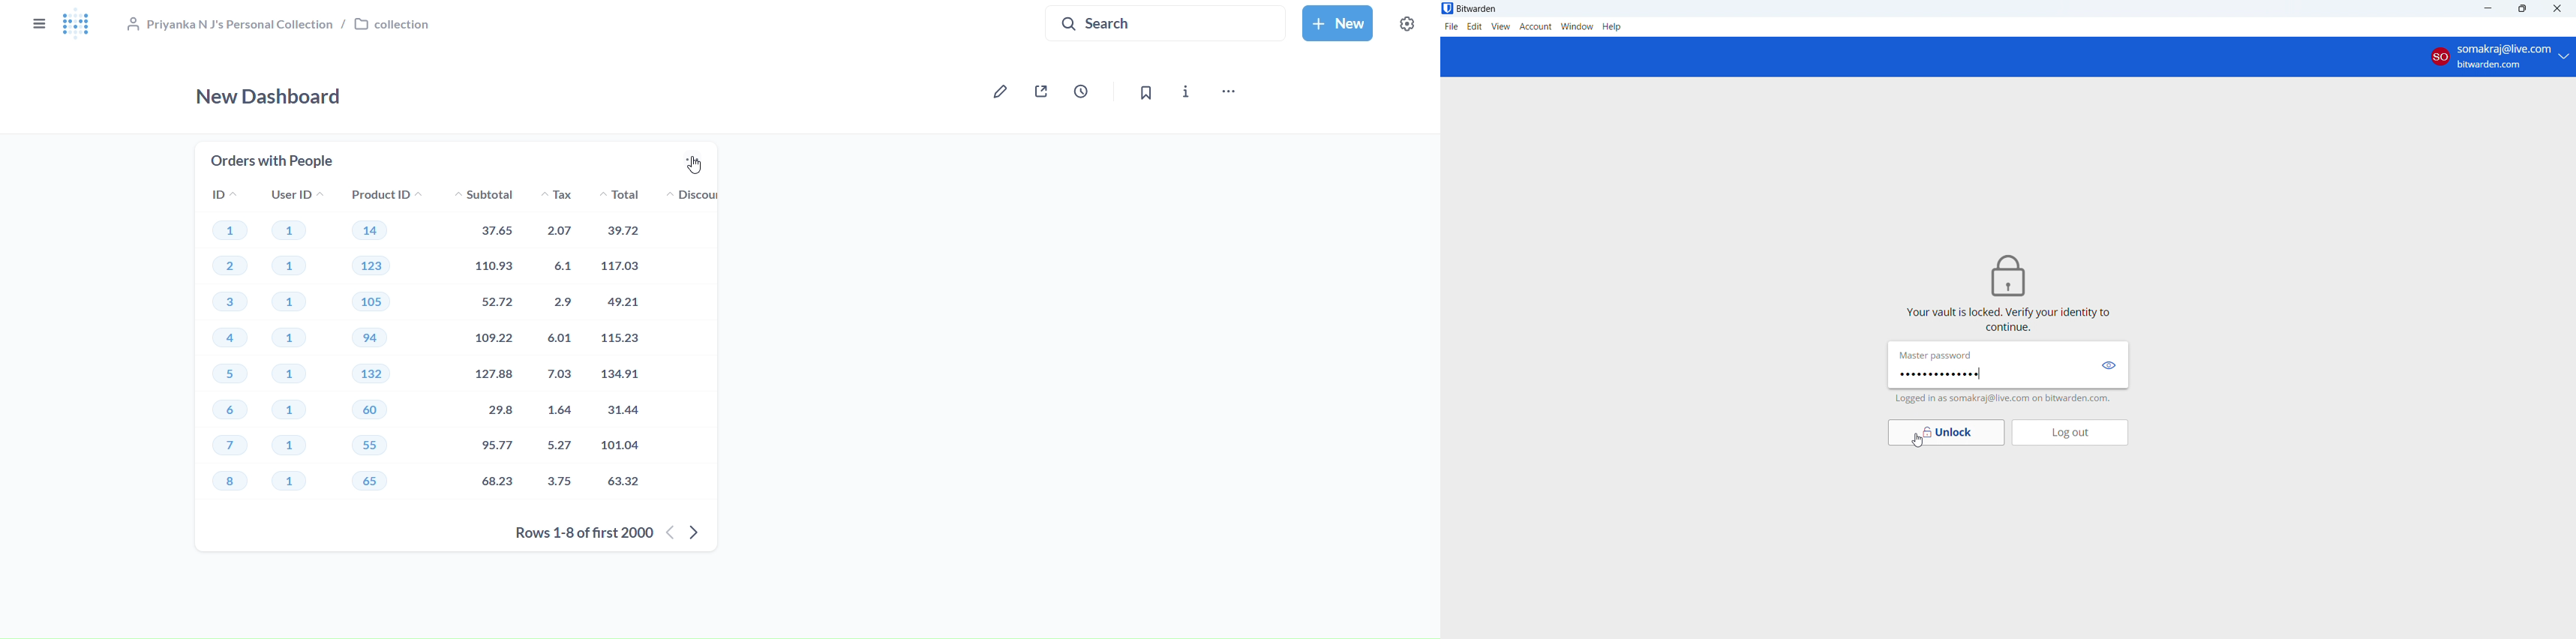 Image resolution: width=2576 pixels, height=644 pixels. What do you see at coordinates (2070, 433) in the screenshot?
I see `log out` at bounding box center [2070, 433].